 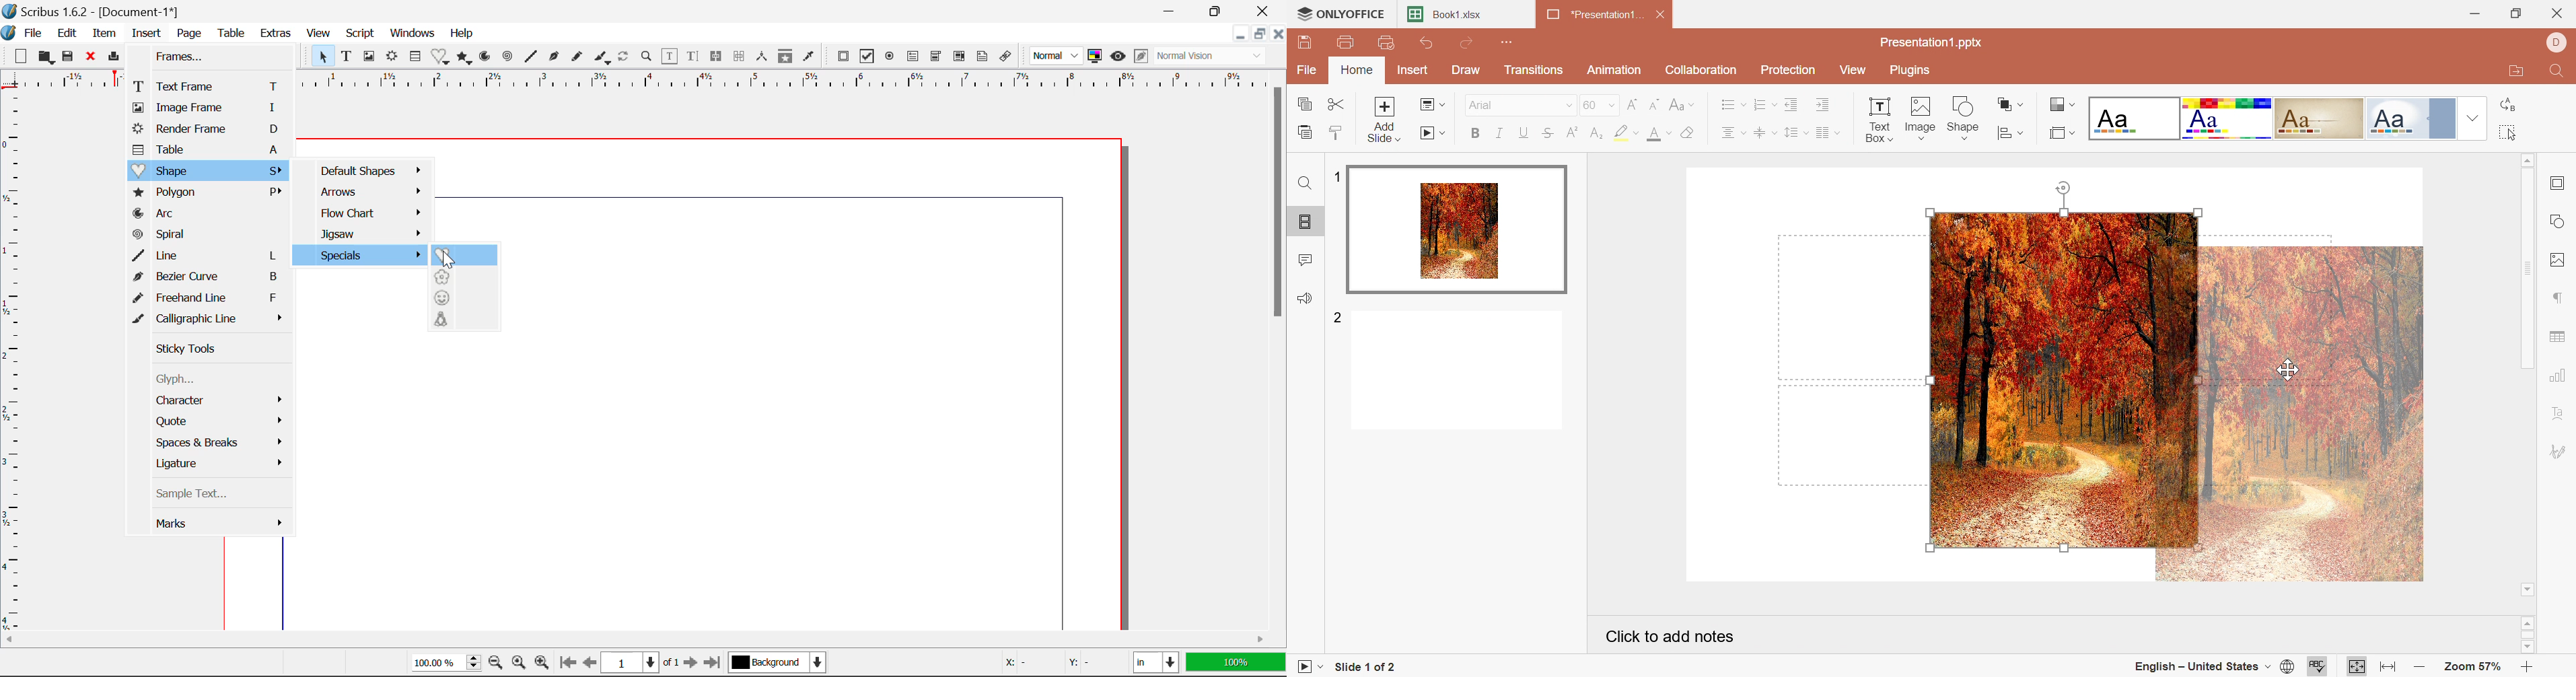 What do you see at coordinates (369, 56) in the screenshot?
I see `Image Frames` at bounding box center [369, 56].